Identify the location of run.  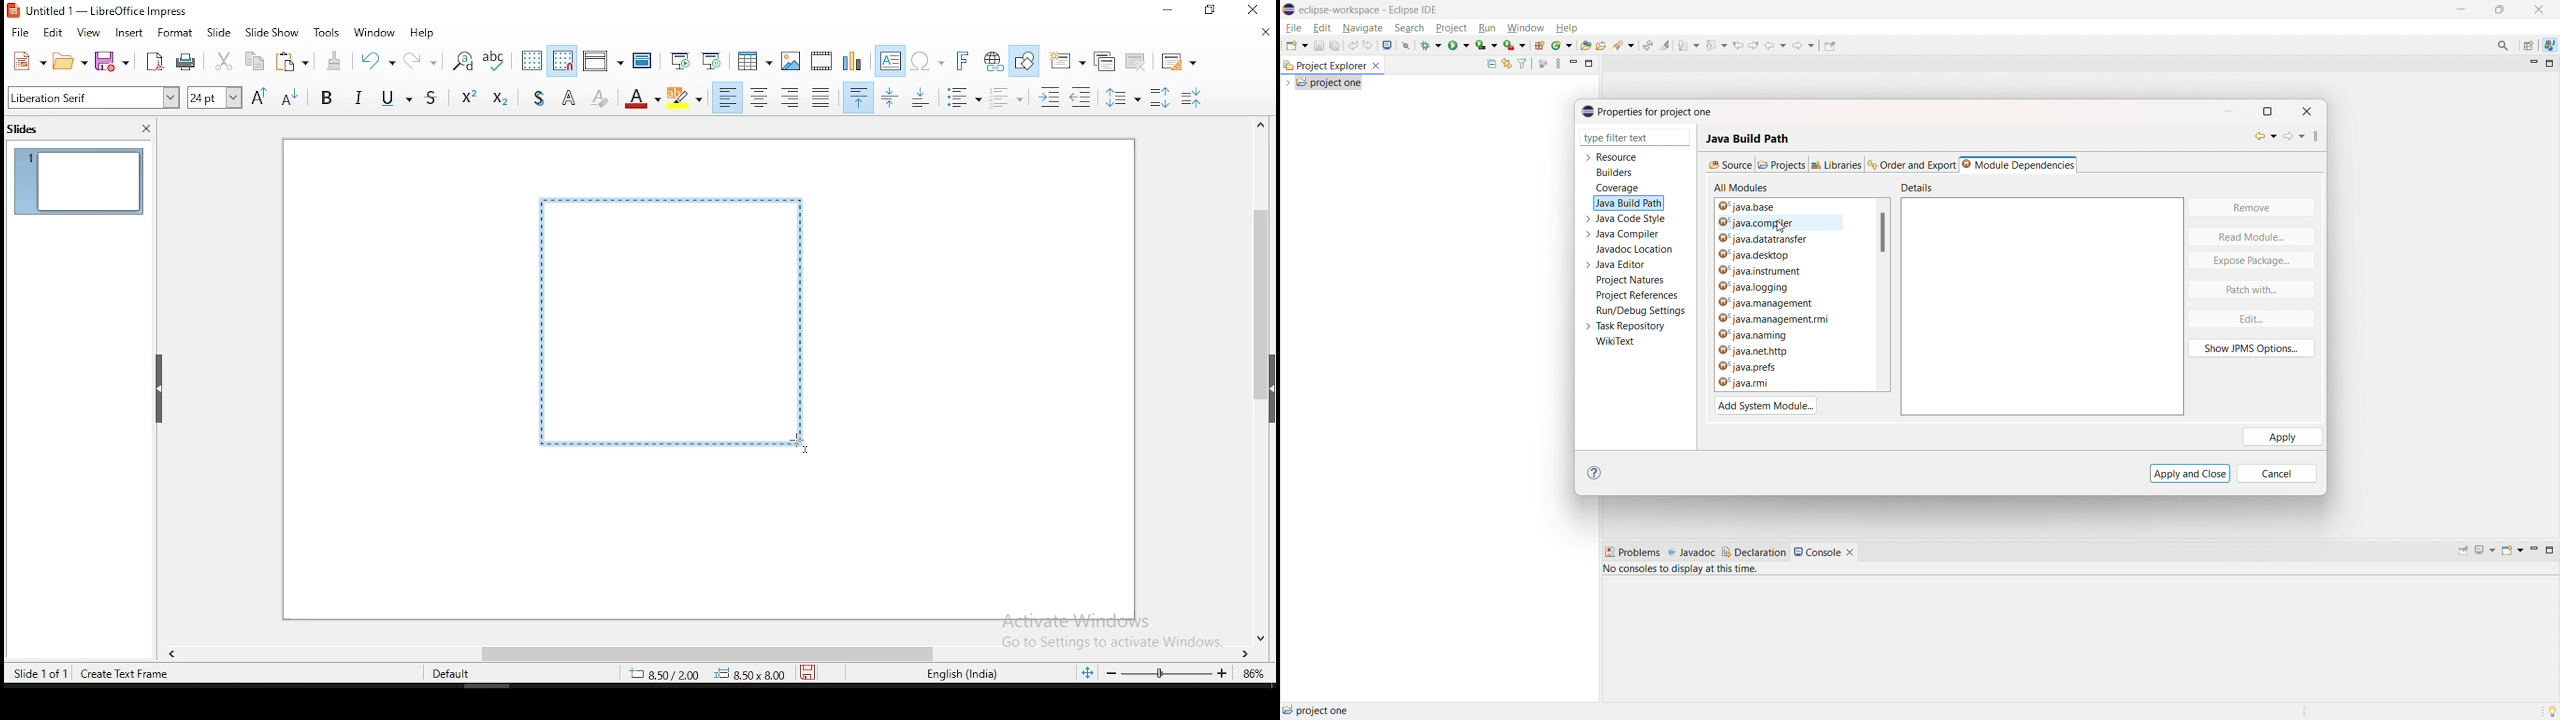
(1487, 28).